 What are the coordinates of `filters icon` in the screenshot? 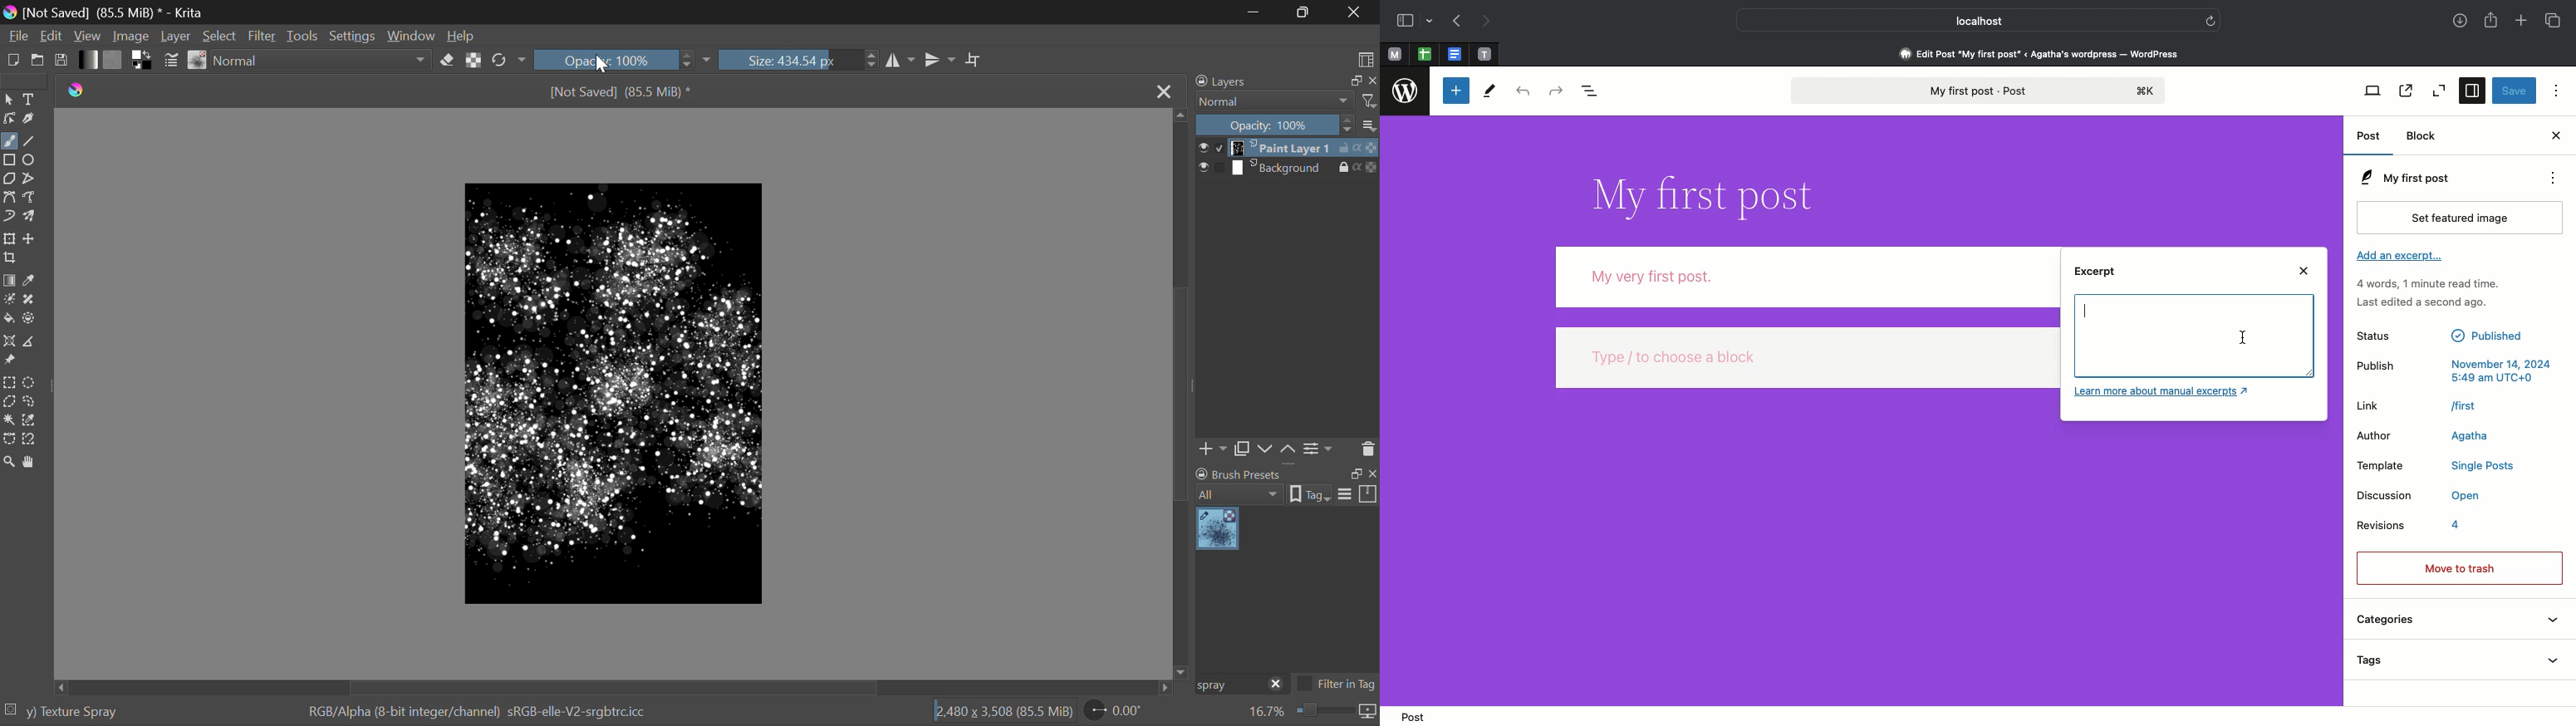 It's located at (1370, 100).